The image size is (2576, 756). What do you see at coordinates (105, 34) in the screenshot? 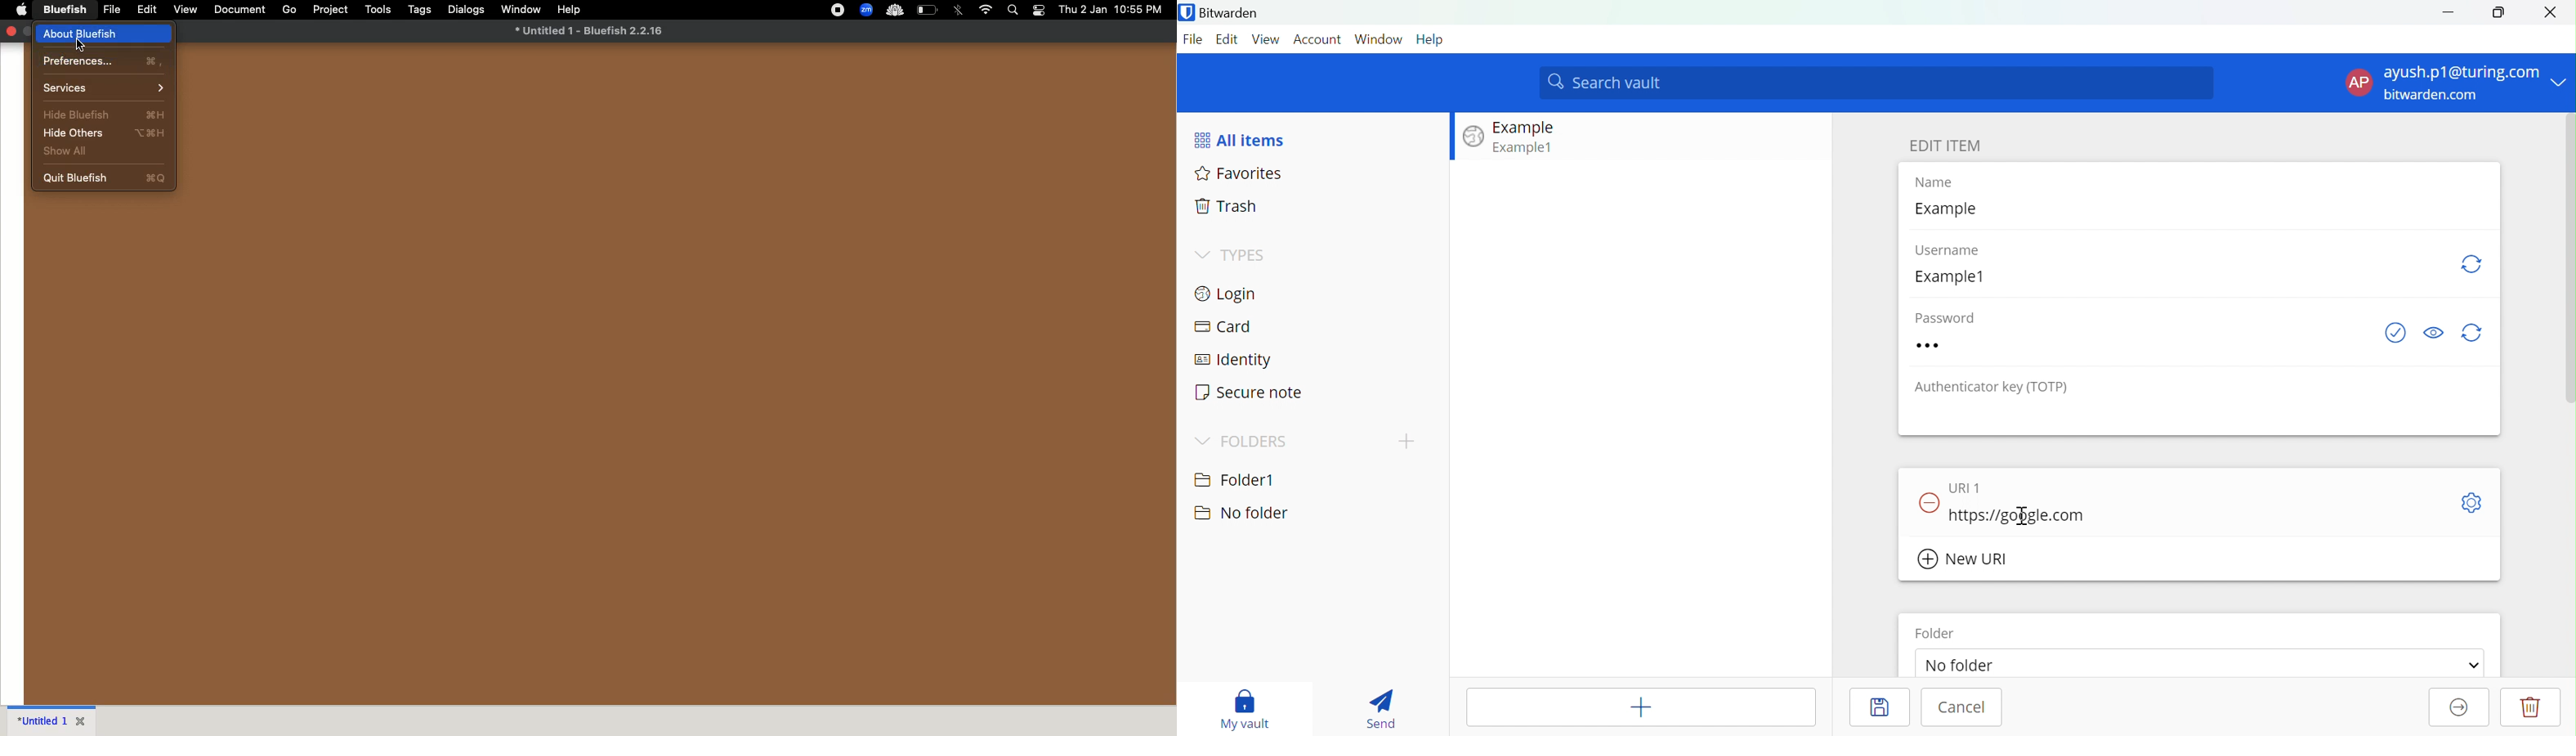
I see `about bluefish` at bounding box center [105, 34].